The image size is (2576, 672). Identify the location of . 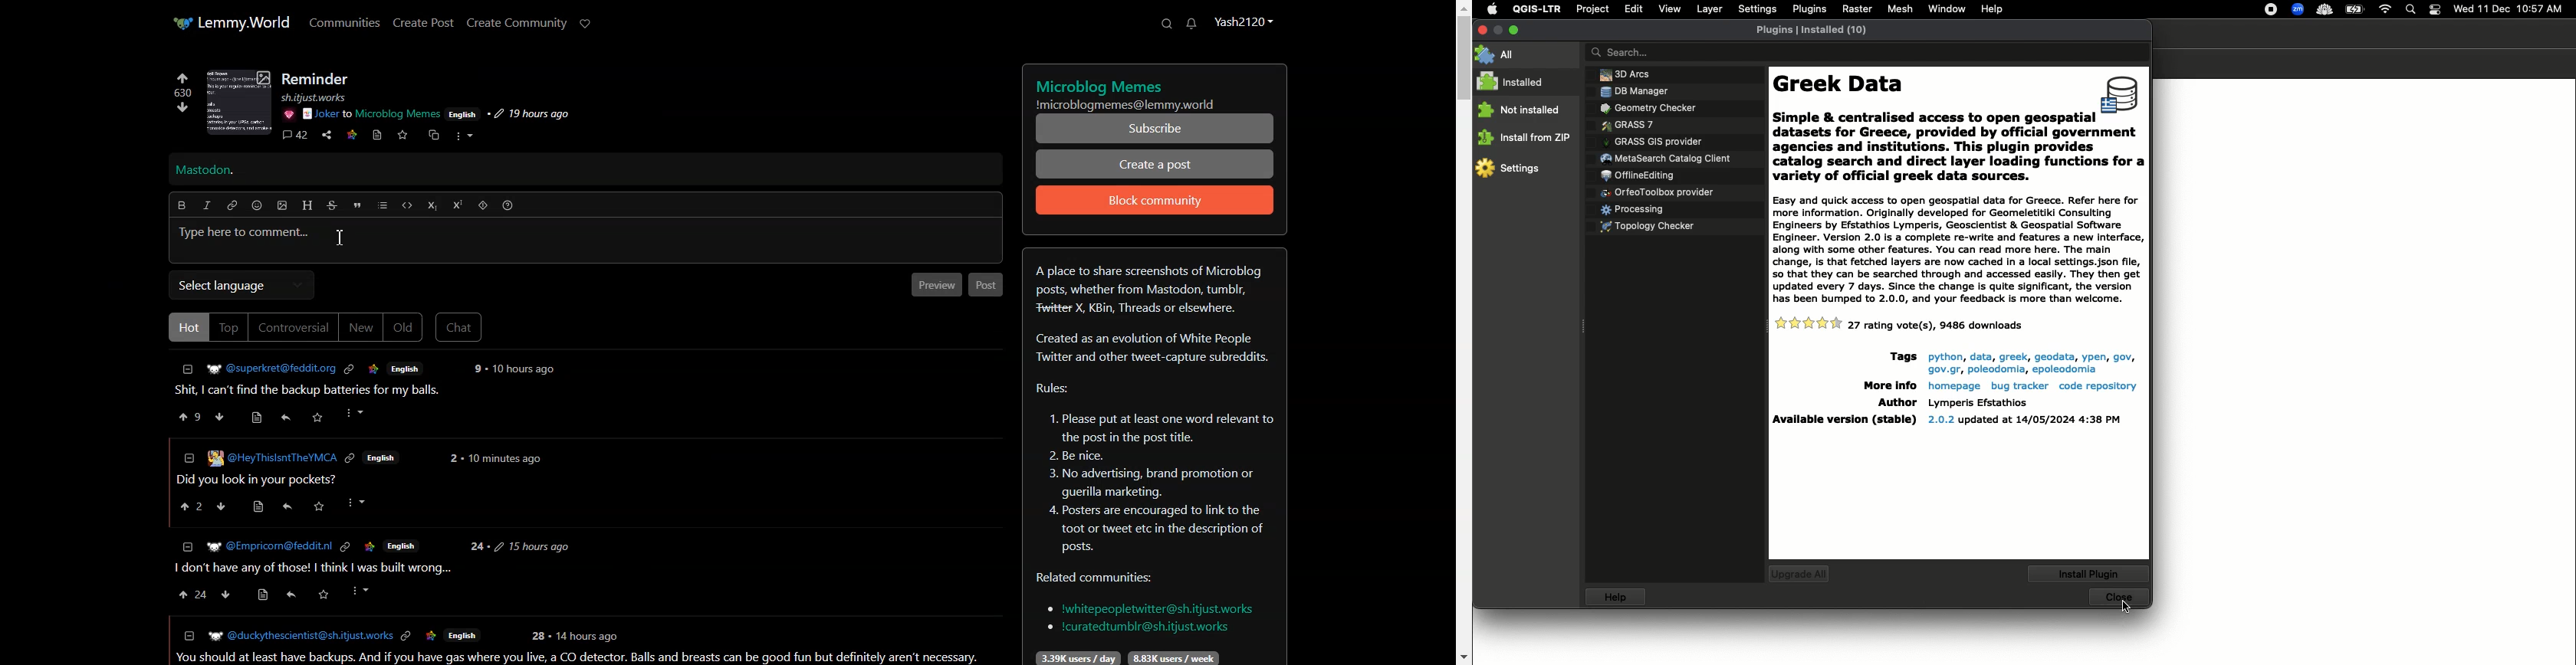
(324, 595).